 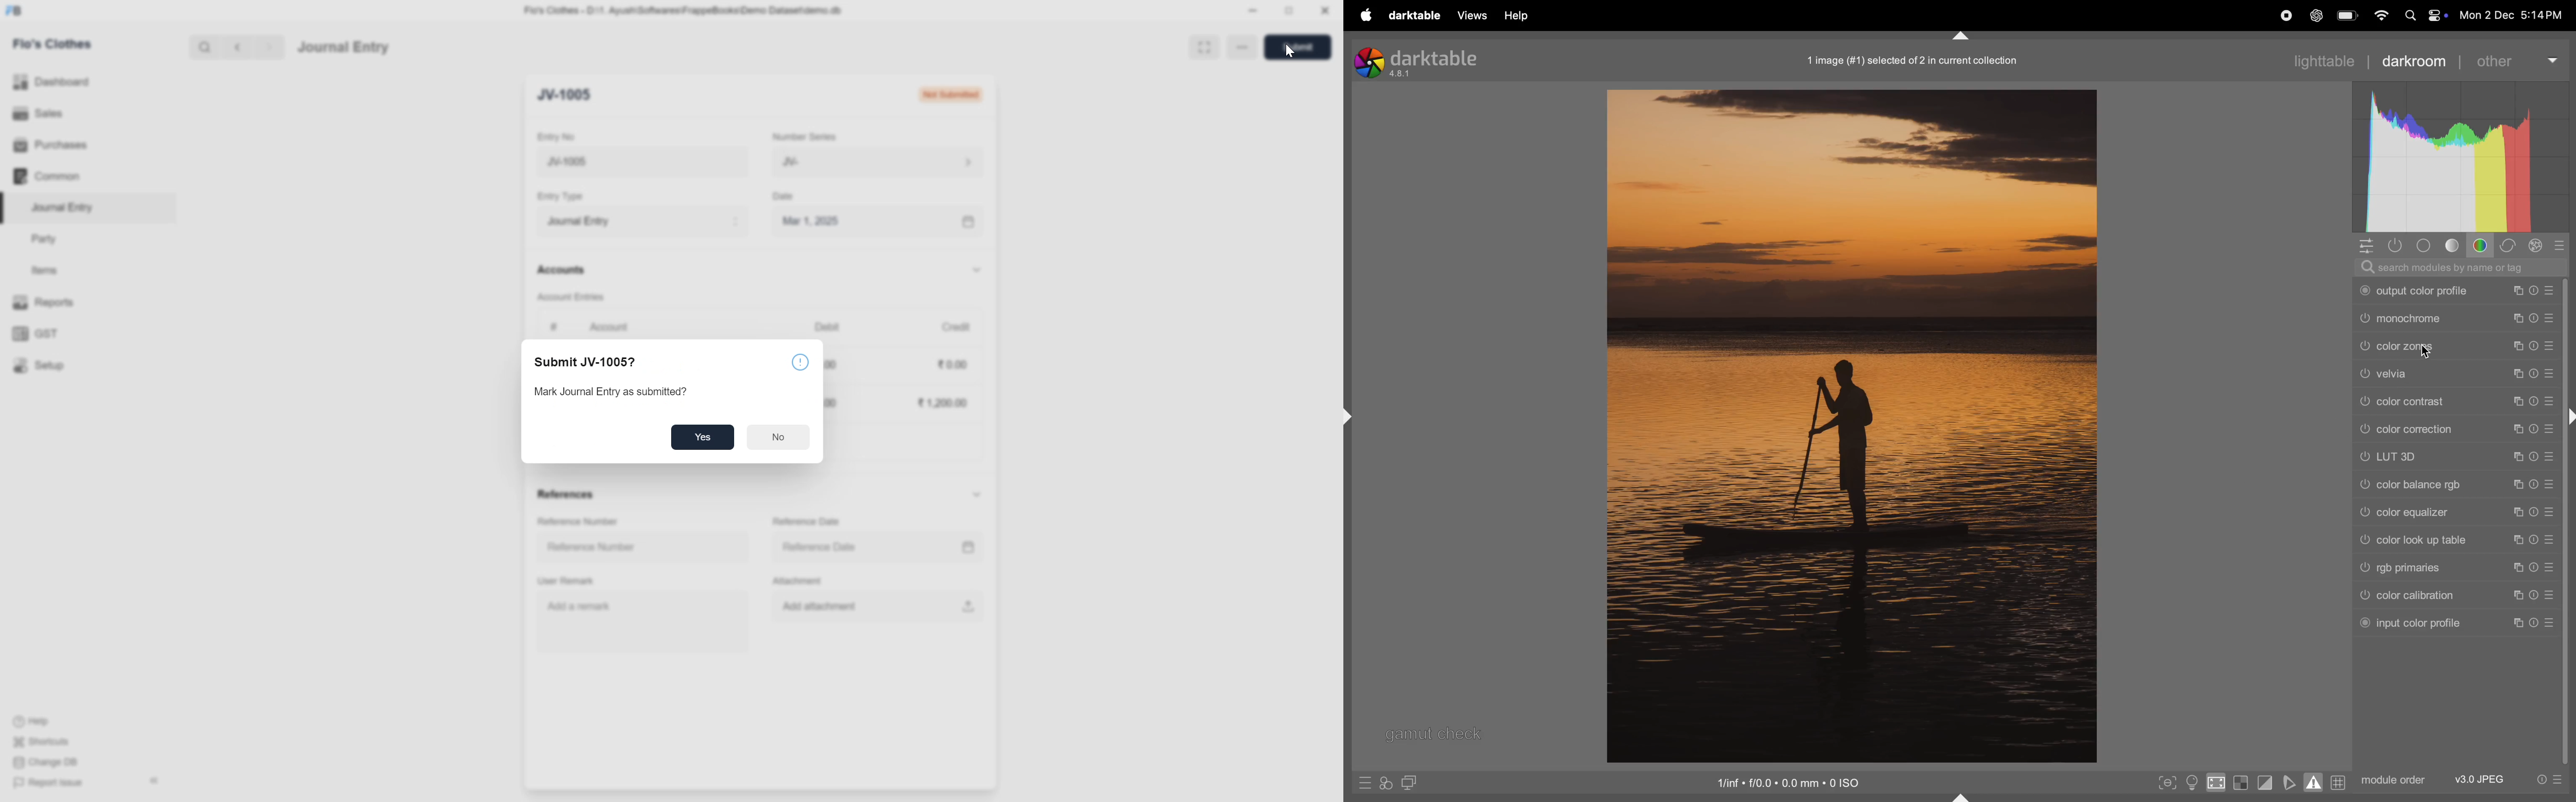 I want to click on Party, so click(x=47, y=240).